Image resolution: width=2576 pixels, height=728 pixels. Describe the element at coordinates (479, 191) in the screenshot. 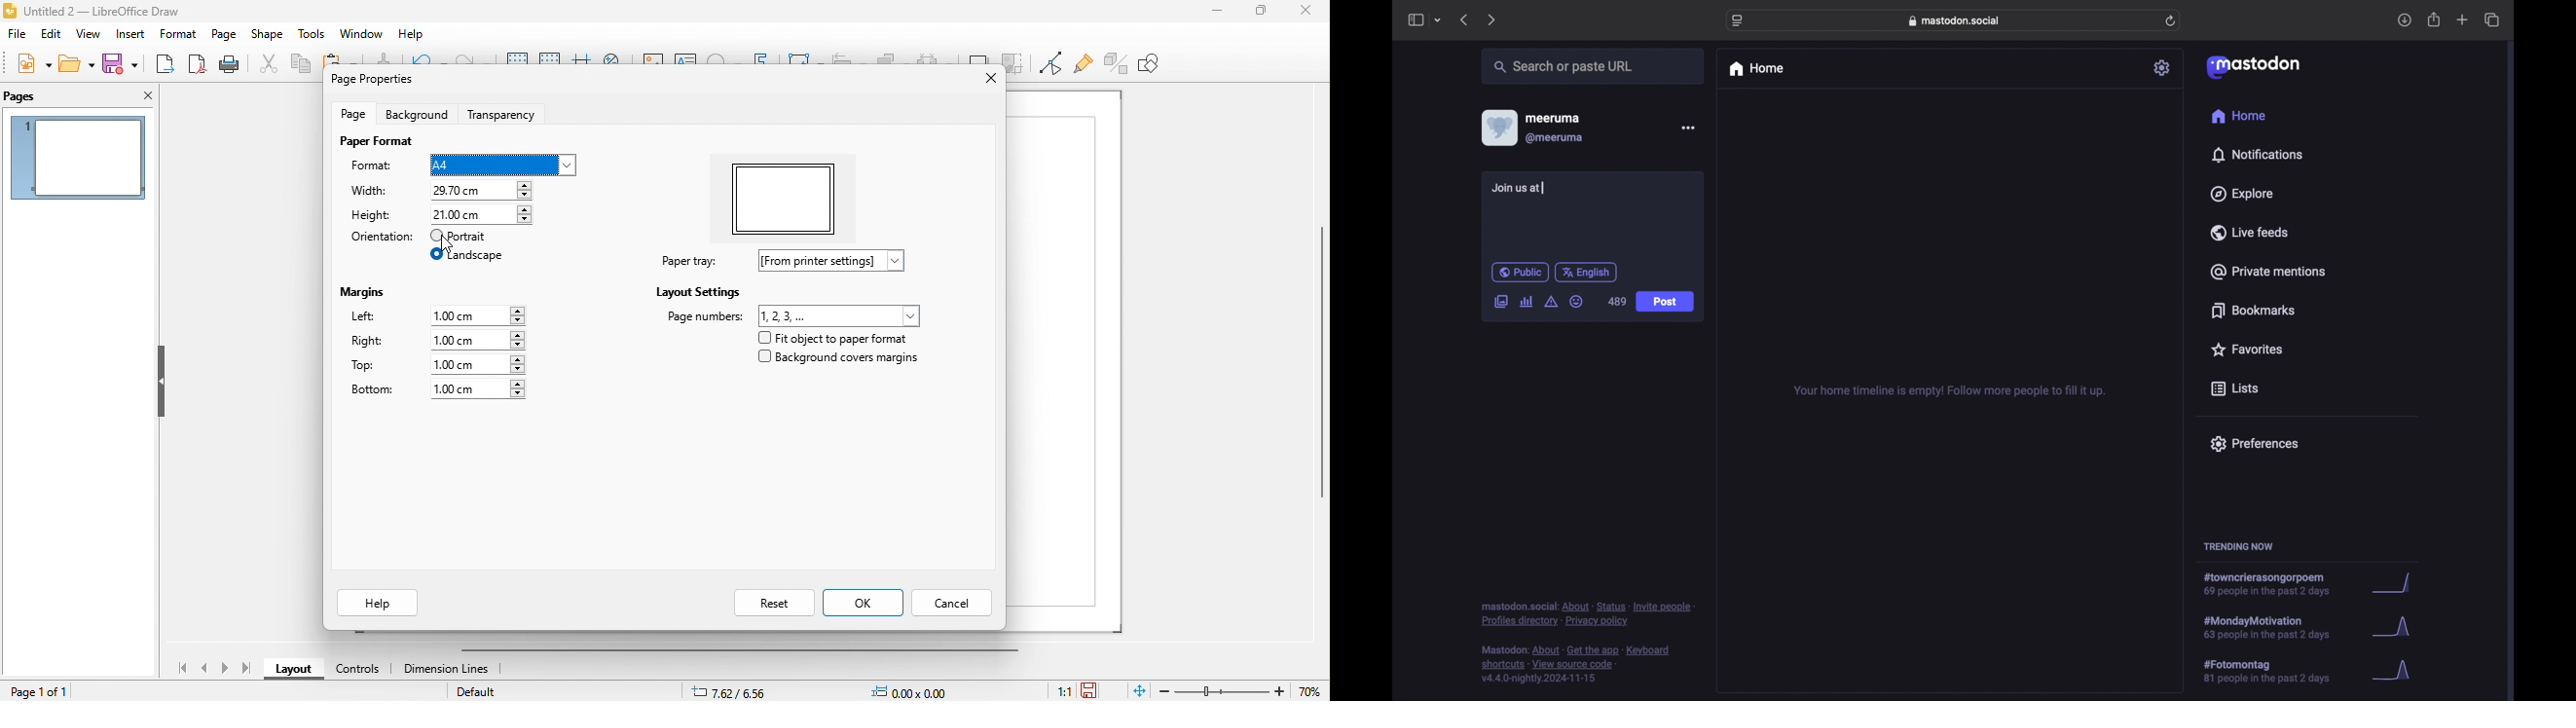

I see `29.70 cm` at that location.